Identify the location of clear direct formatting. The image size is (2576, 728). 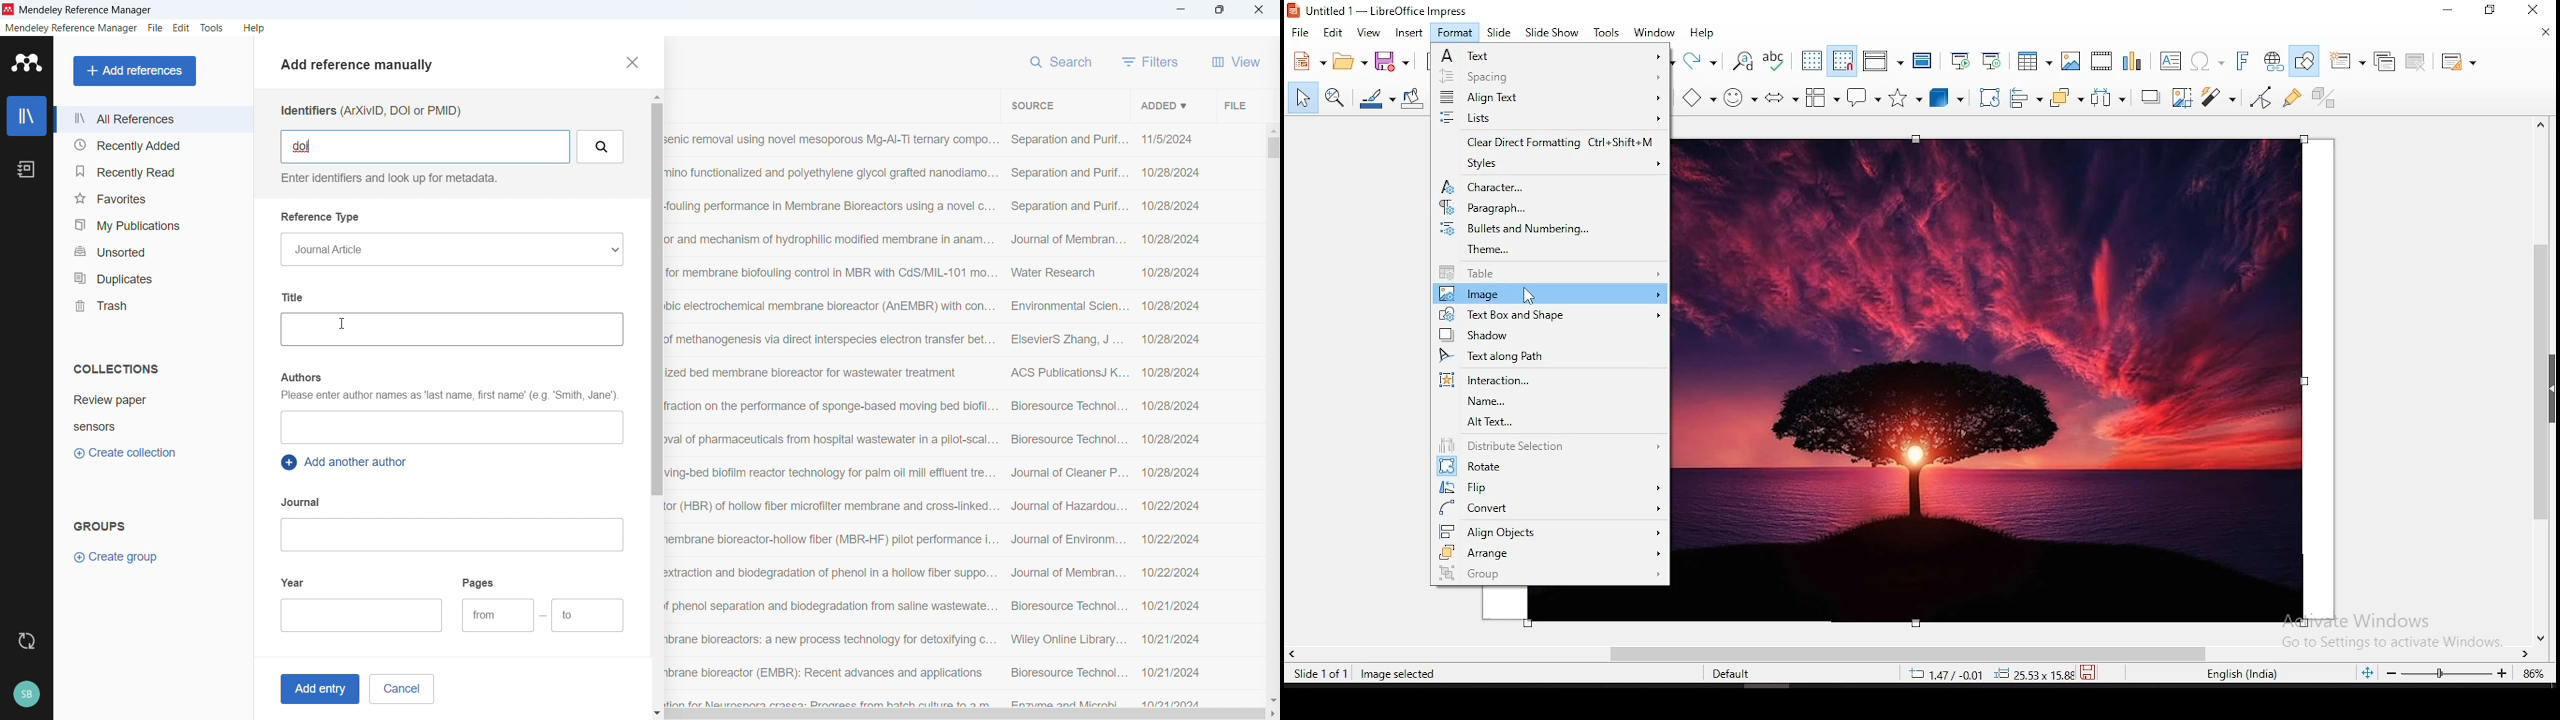
(1548, 143).